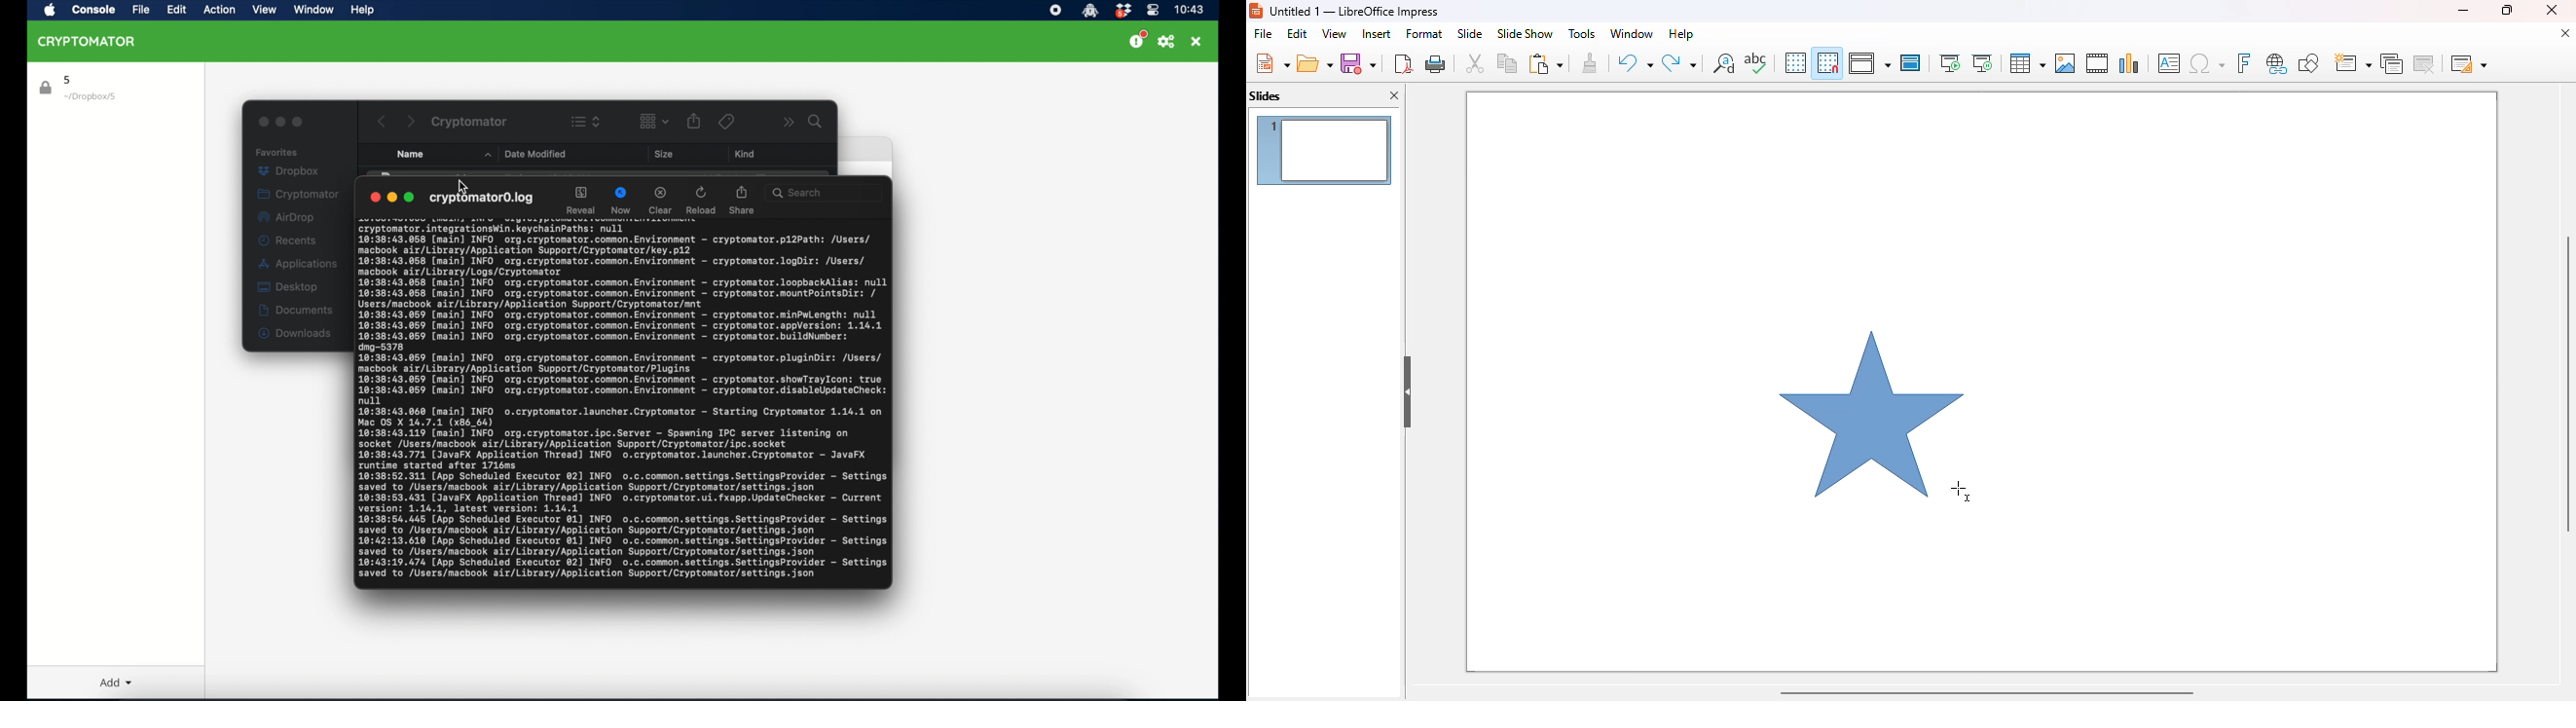 The height and width of the screenshot is (728, 2576). What do you see at coordinates (2026, 63) in the screenshot?
I see `table` at bounding box center [2026, 63].